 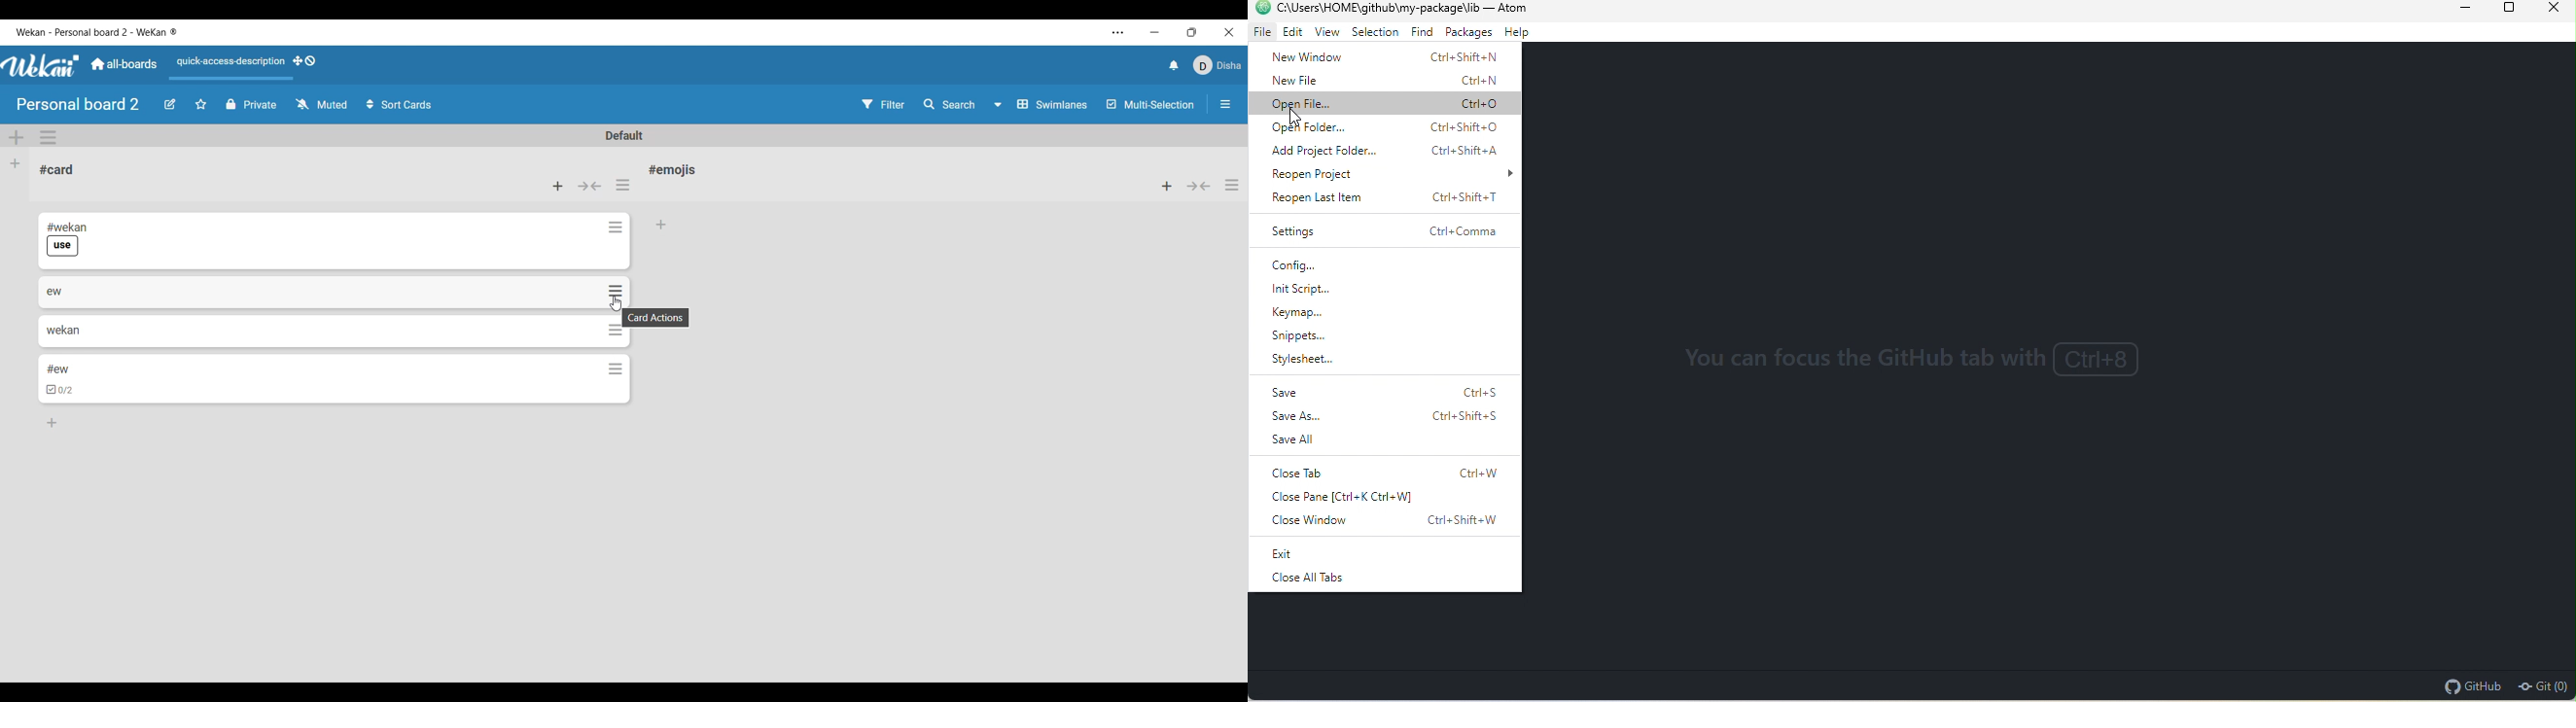 What do you see at coordinates (170, 105) in the screenshot?
I see `Edit` at bounding box center [170, 105].